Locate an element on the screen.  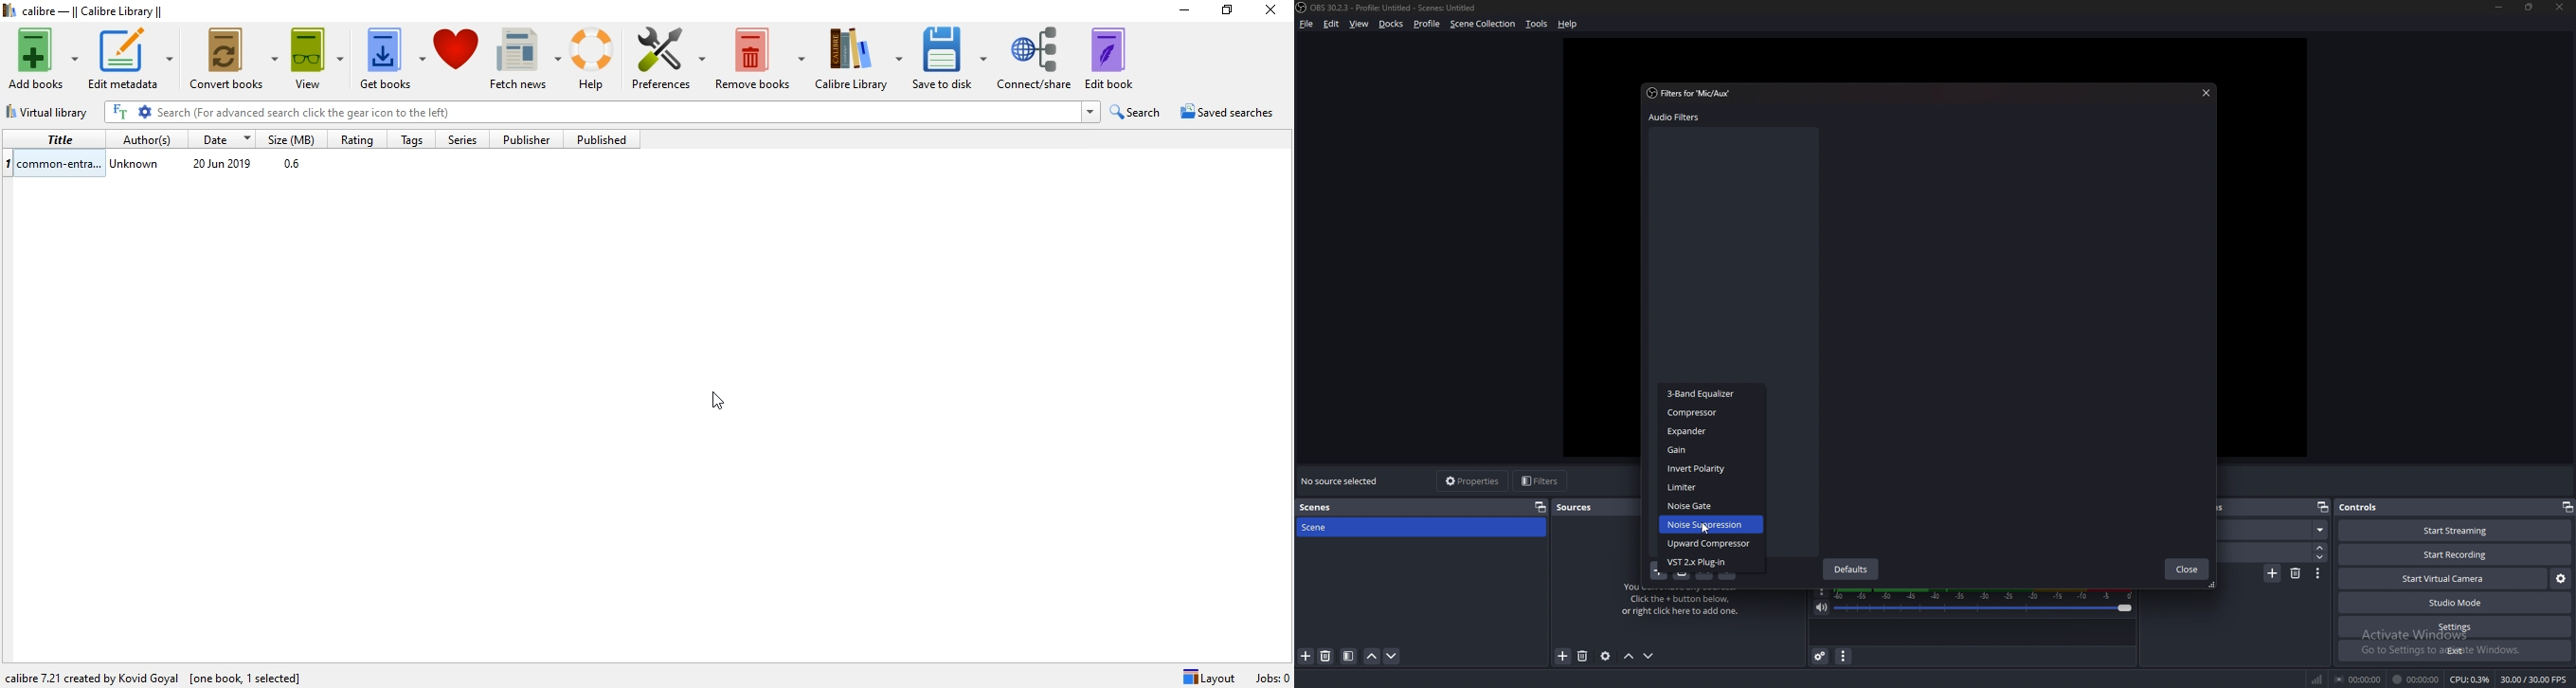
scene is located at coordinates (1334, 527).